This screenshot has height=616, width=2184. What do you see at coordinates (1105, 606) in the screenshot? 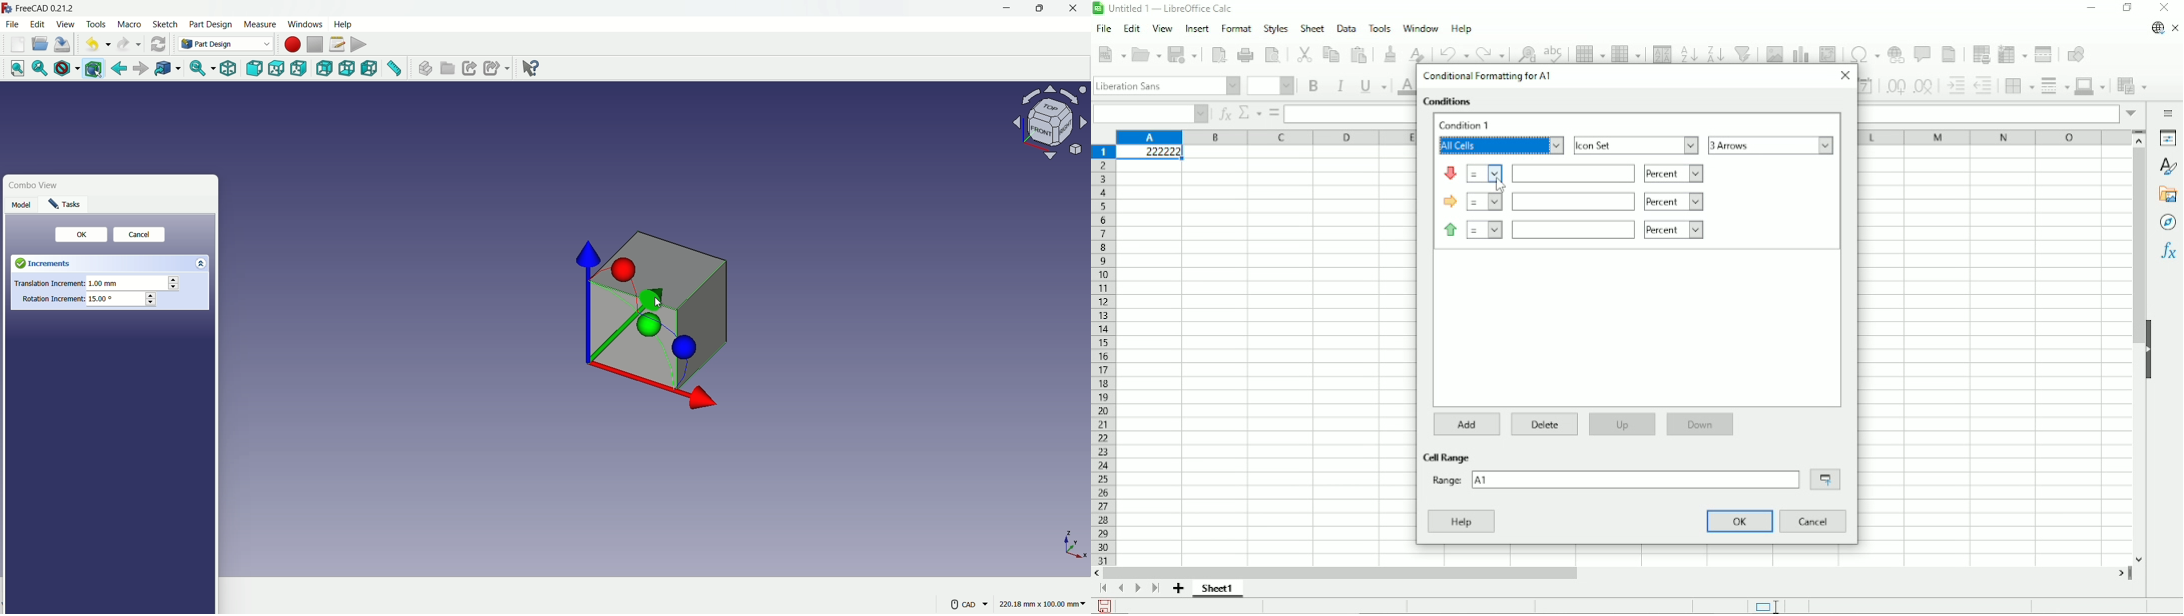
I see `save` at bounding box center [1105, 606].